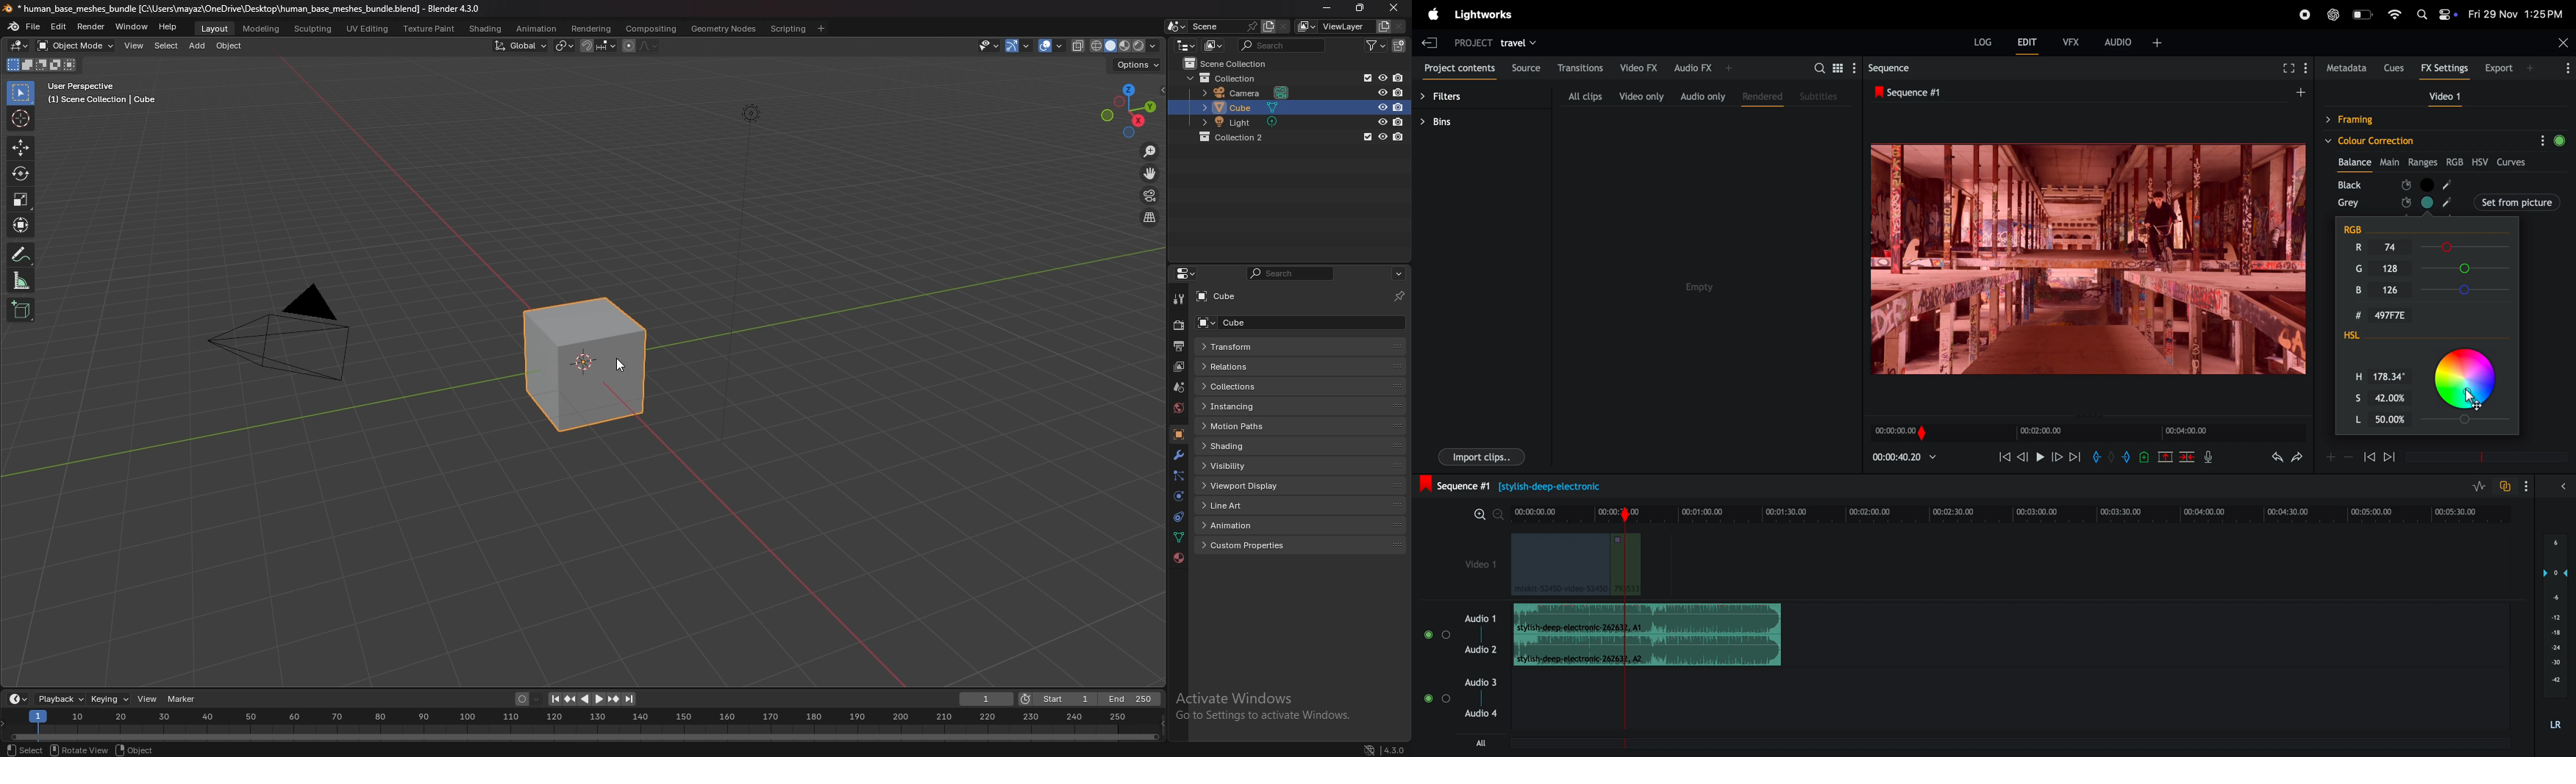 This screenshot has width=2576, height=784. I want to click on bins, so click(1448, 122).